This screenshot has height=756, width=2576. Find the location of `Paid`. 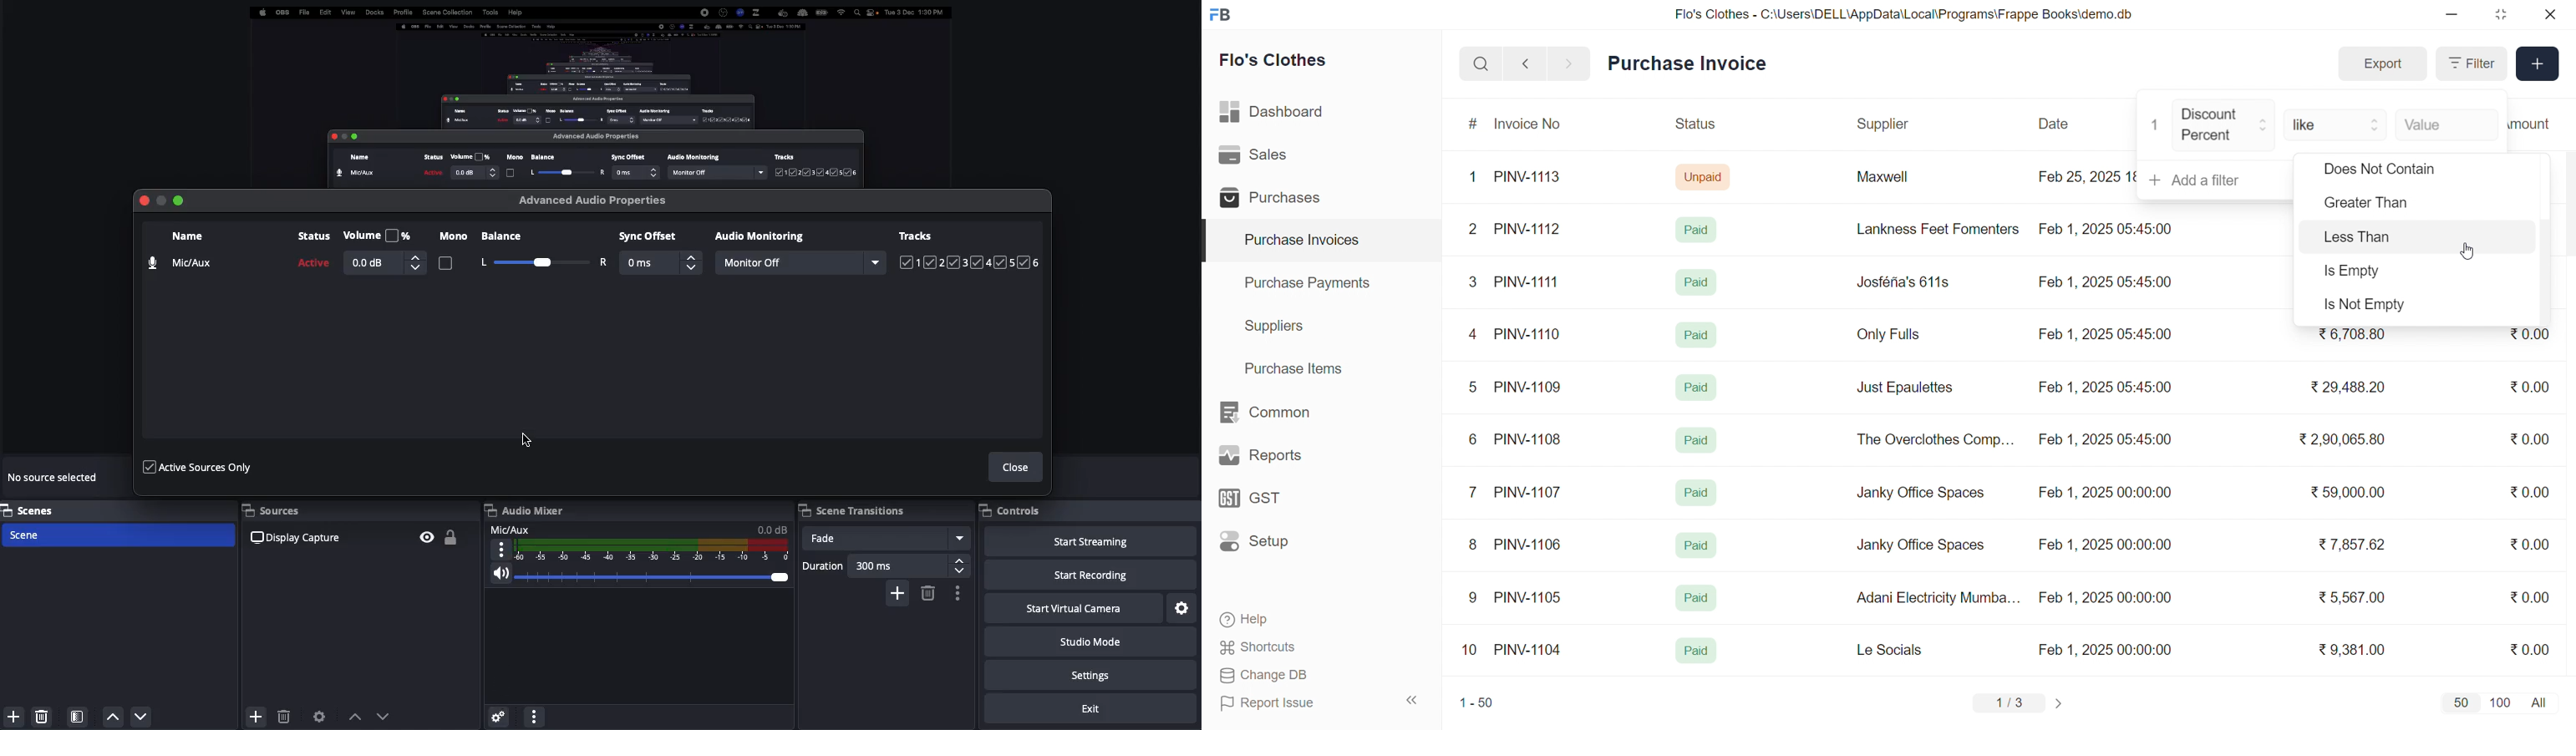

Paid is located at coordinates (1697, 545).